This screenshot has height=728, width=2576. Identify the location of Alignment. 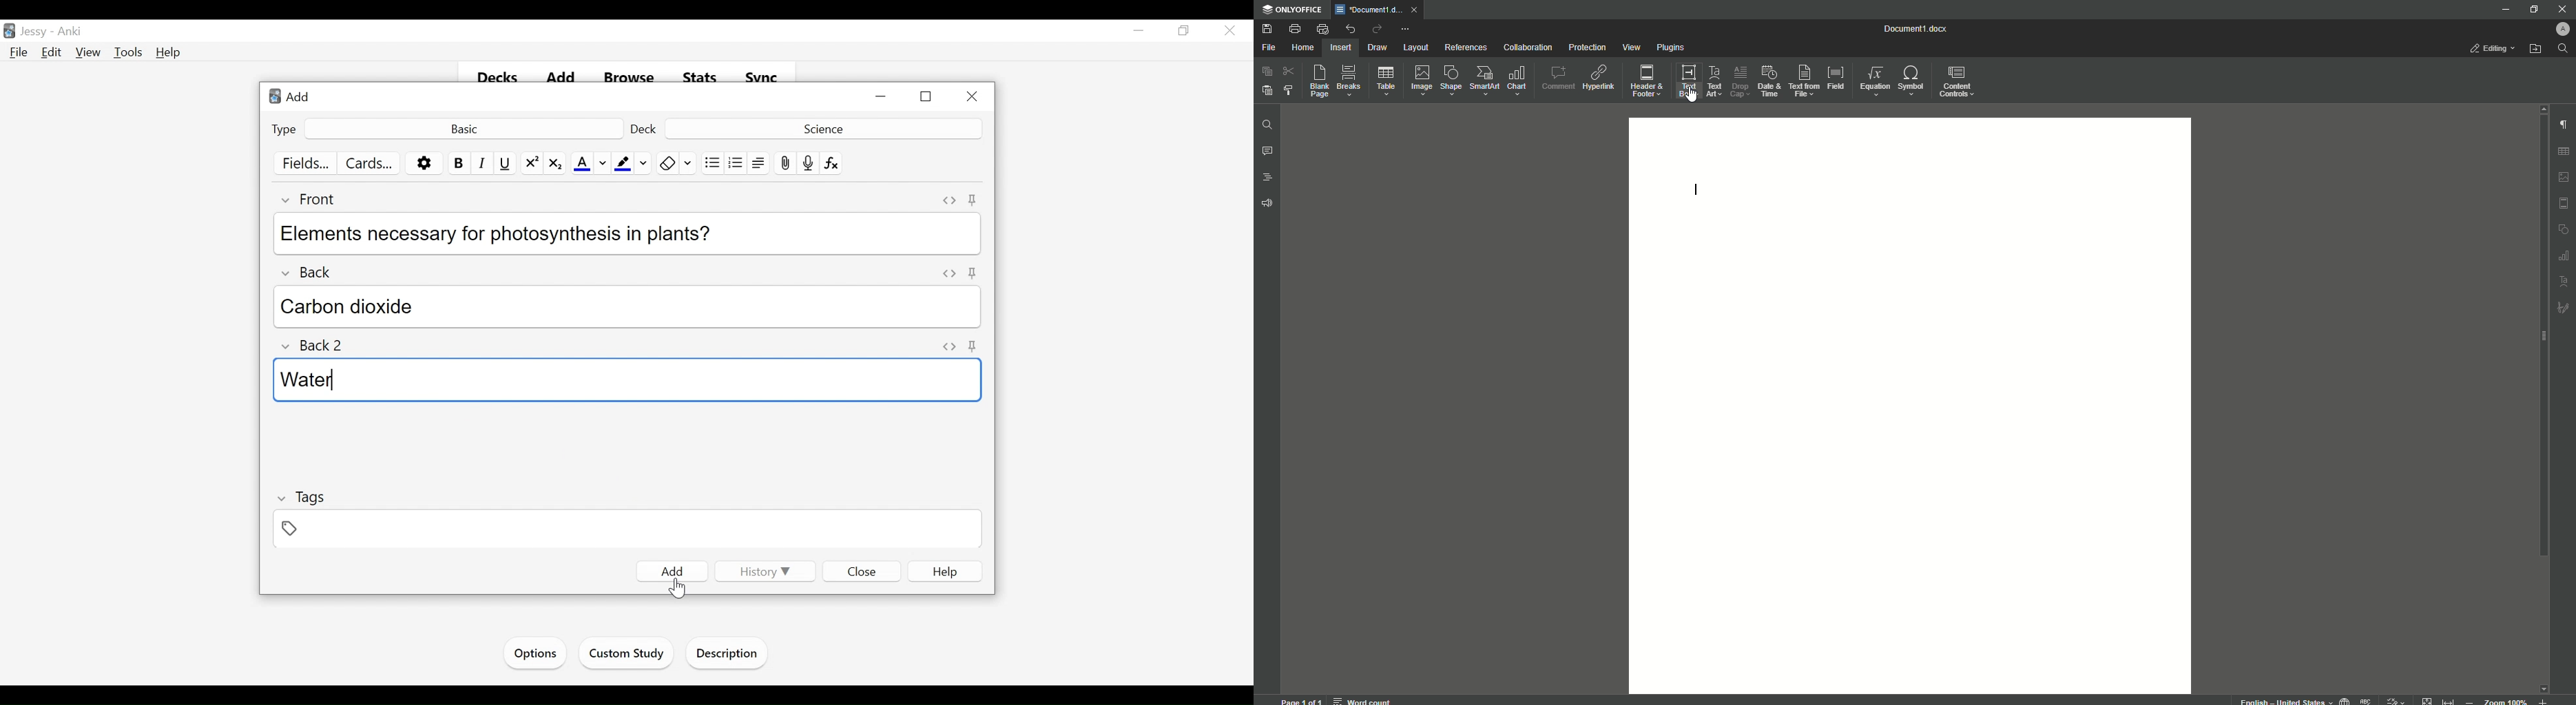
(759, 163).